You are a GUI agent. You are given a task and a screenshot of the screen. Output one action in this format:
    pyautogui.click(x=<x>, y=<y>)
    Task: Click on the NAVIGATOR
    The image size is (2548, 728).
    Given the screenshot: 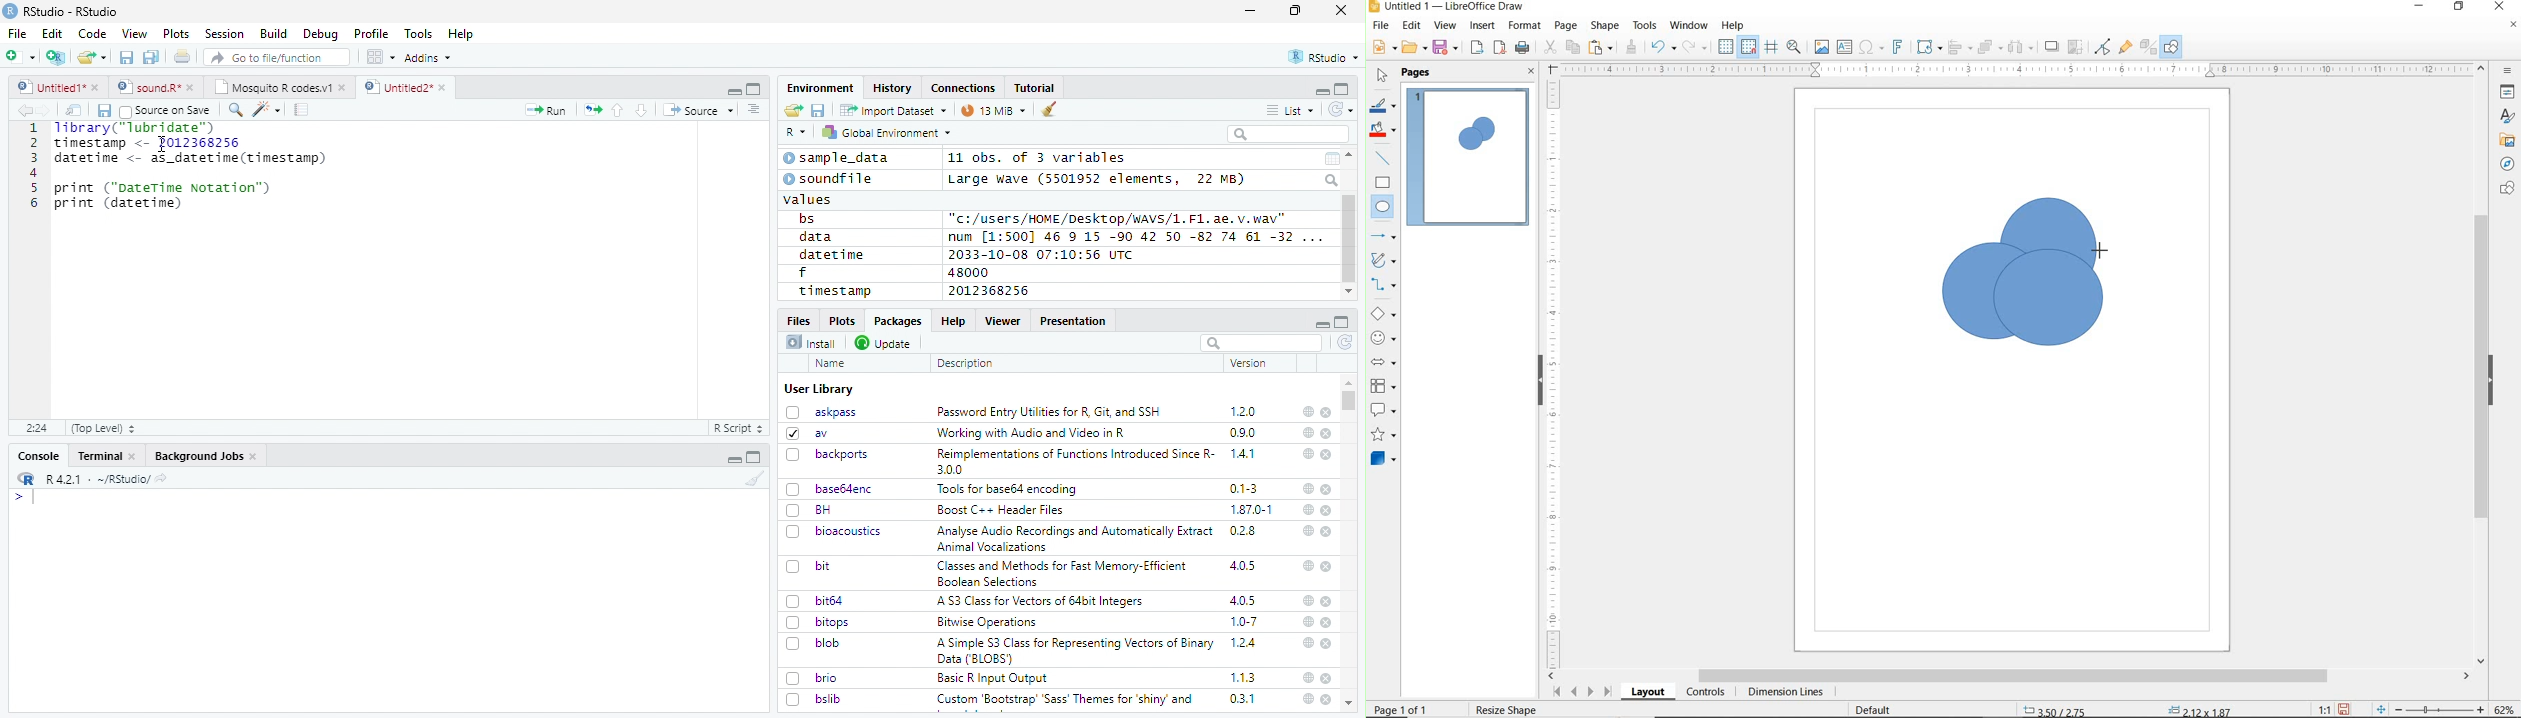 What is the action you would take?
    pyautogui.click(x=2504, y=164)
    